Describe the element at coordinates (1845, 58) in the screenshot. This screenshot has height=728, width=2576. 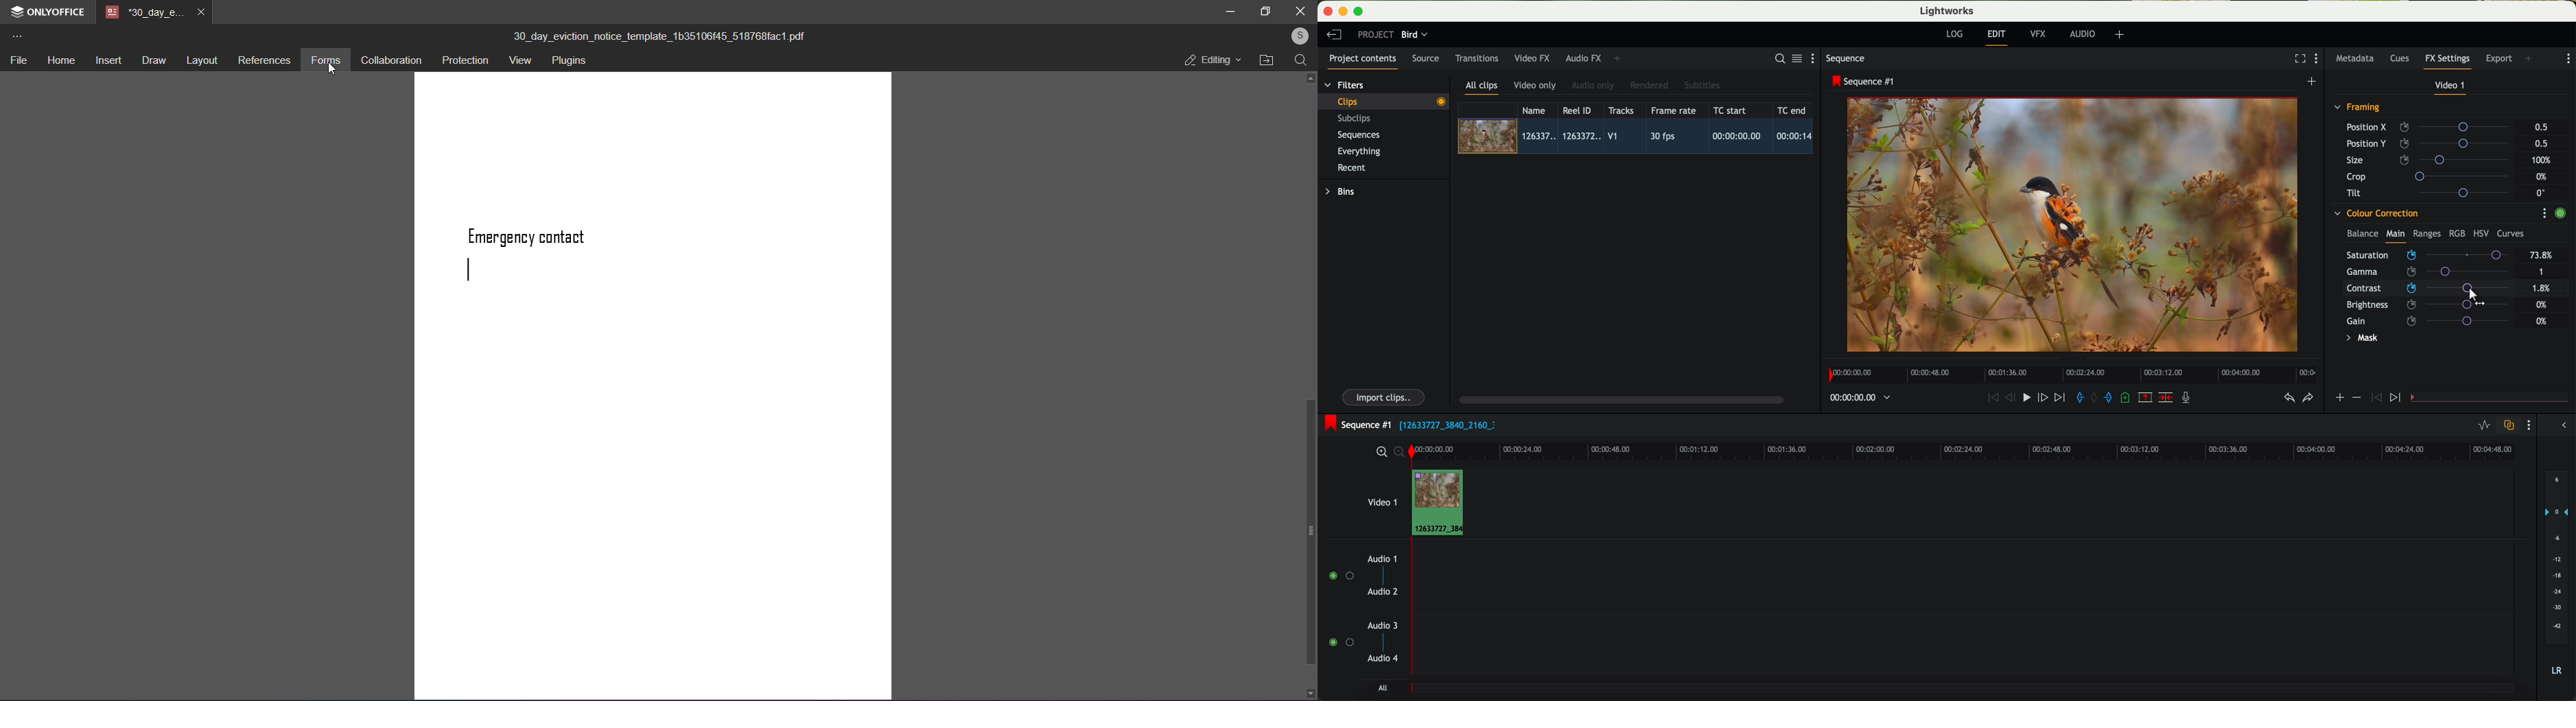
I see `sequence` at that location.